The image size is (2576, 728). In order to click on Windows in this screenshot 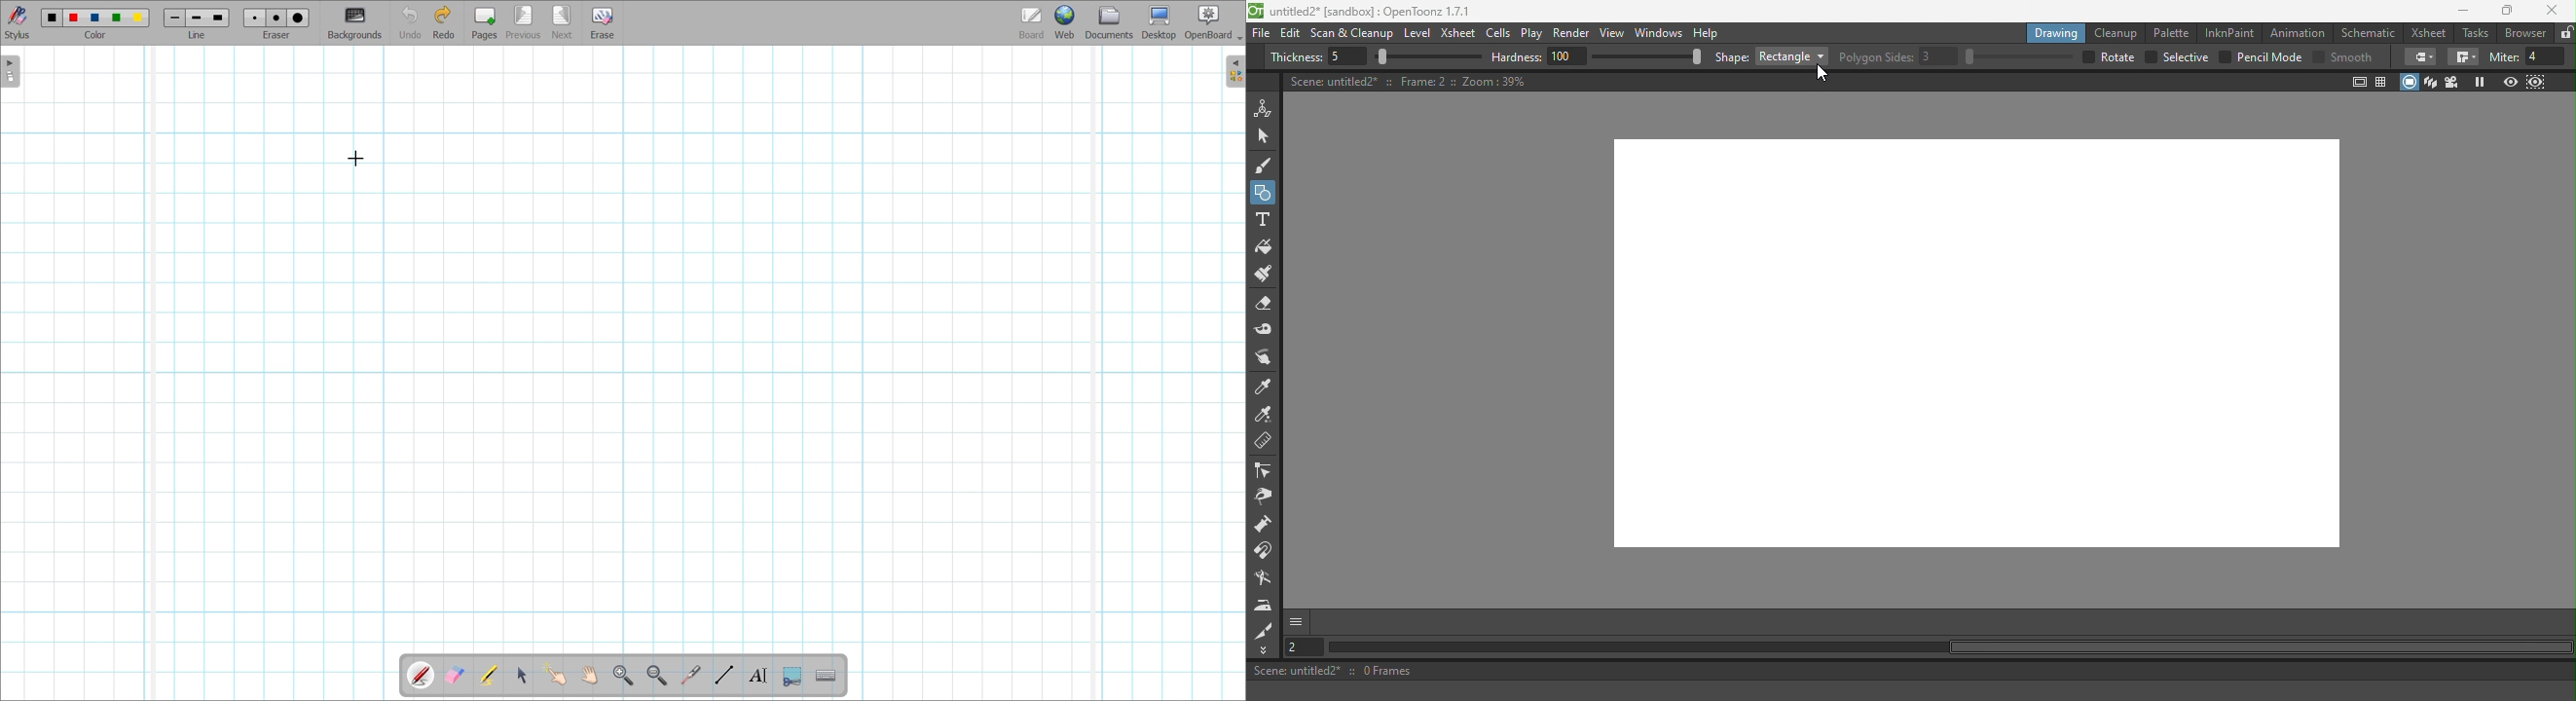, I will do `click(1657, 33)`.